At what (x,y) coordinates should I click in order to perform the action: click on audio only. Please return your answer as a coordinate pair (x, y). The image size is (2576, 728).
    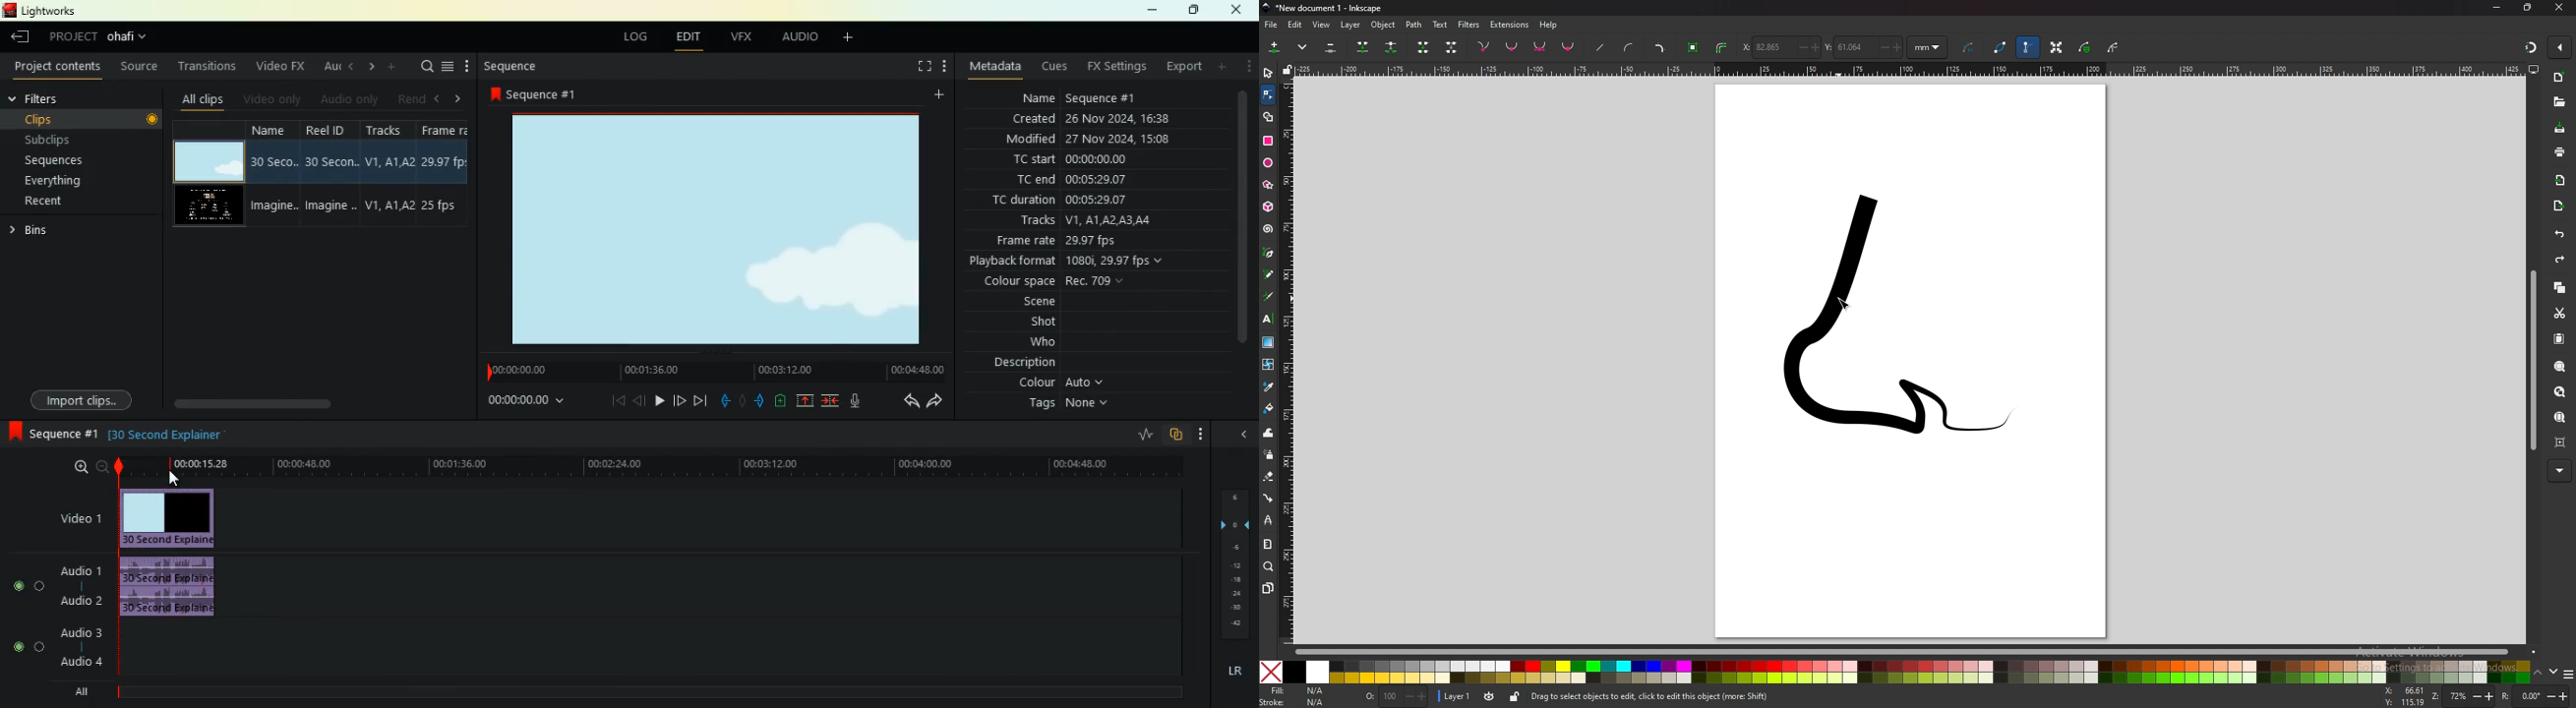
    Looking at the image, I should click on (353, 98).